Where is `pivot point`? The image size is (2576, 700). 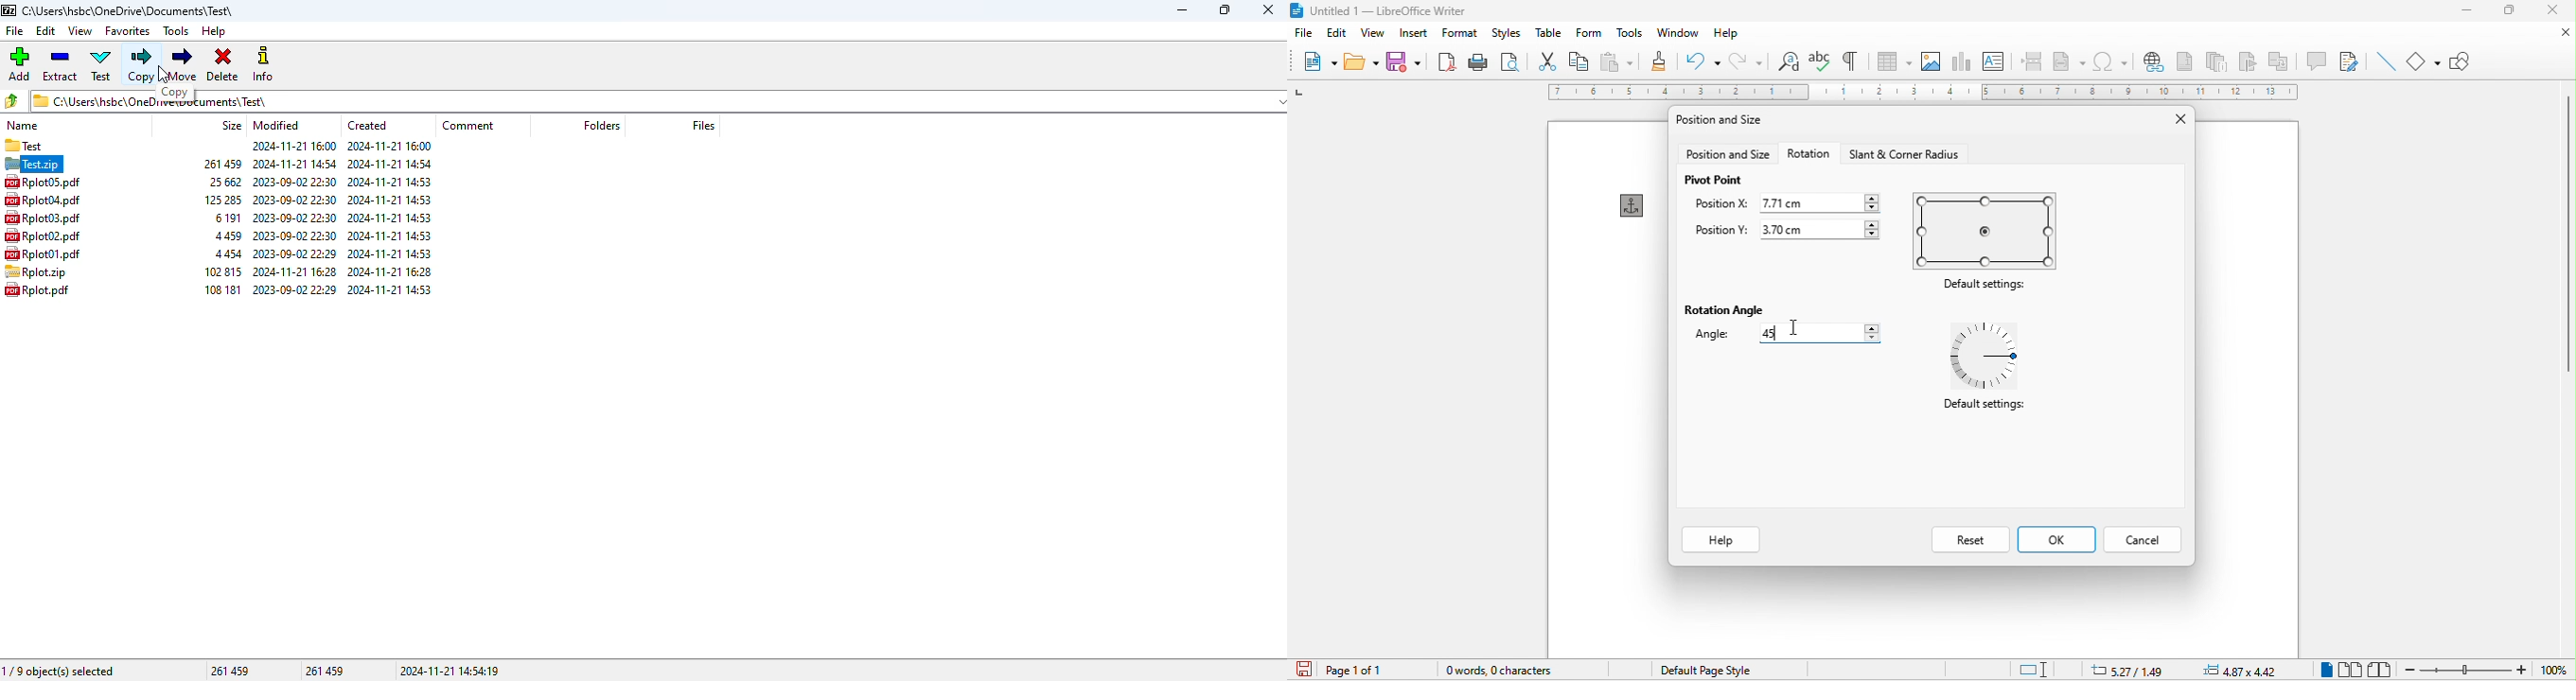
pivot point is located at coordinates (1719, 180).